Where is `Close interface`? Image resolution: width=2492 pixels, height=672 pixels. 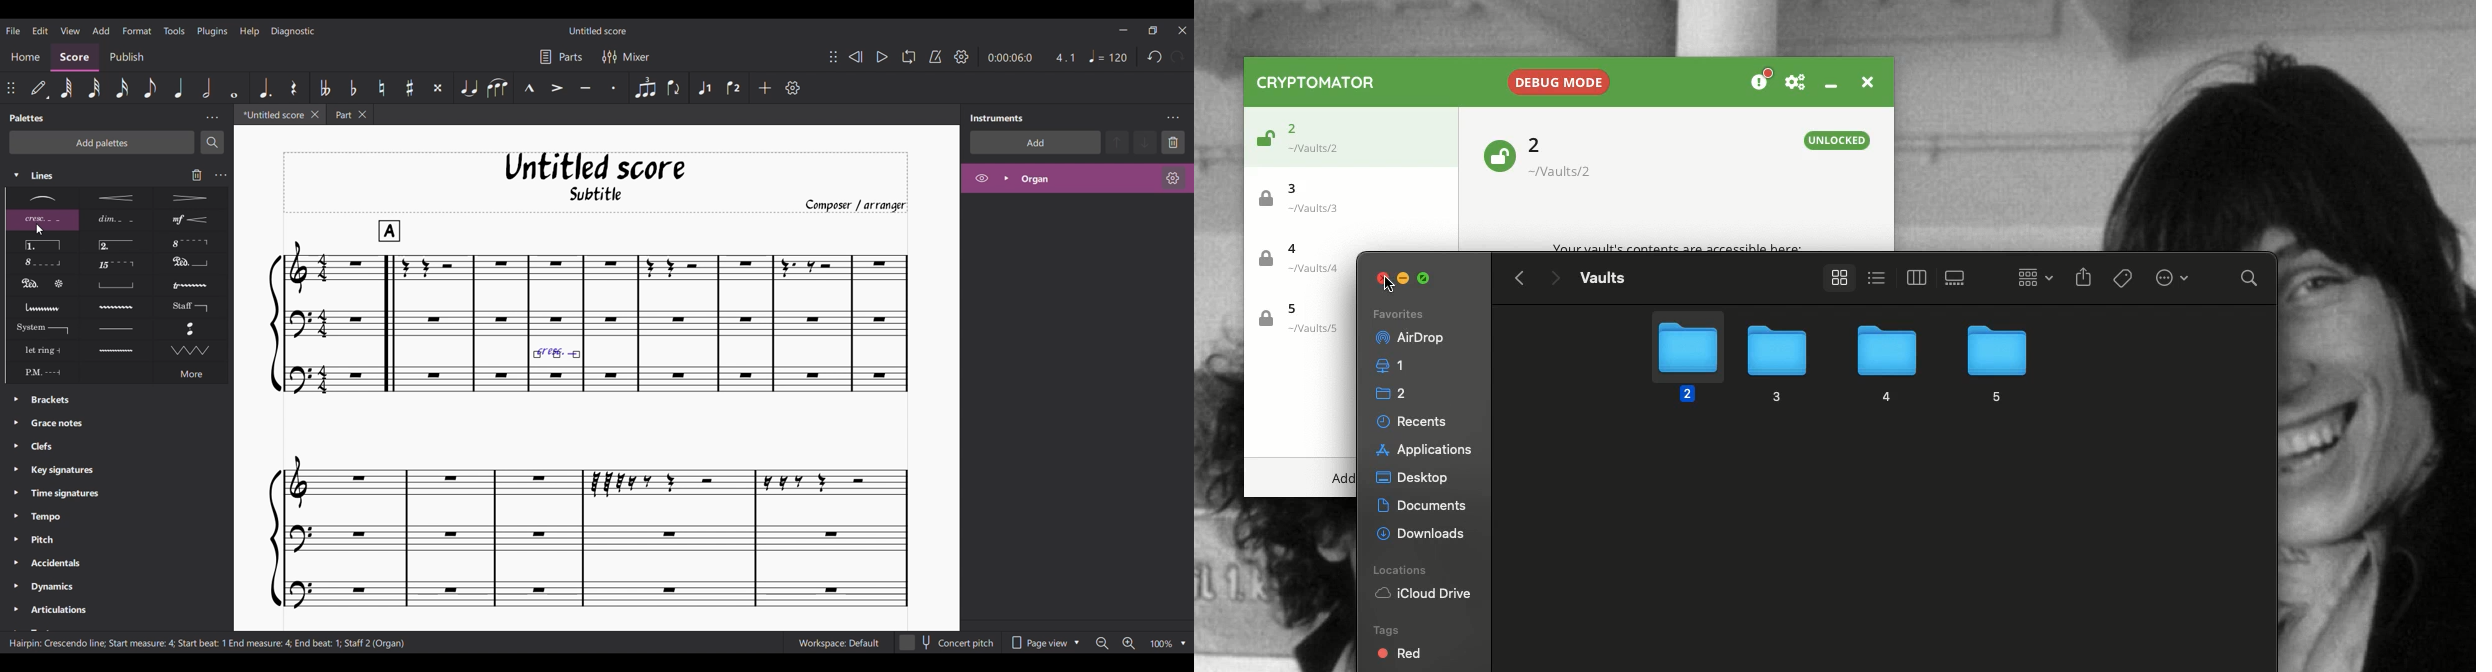 Close interface is located at coordinates (1183, 30).